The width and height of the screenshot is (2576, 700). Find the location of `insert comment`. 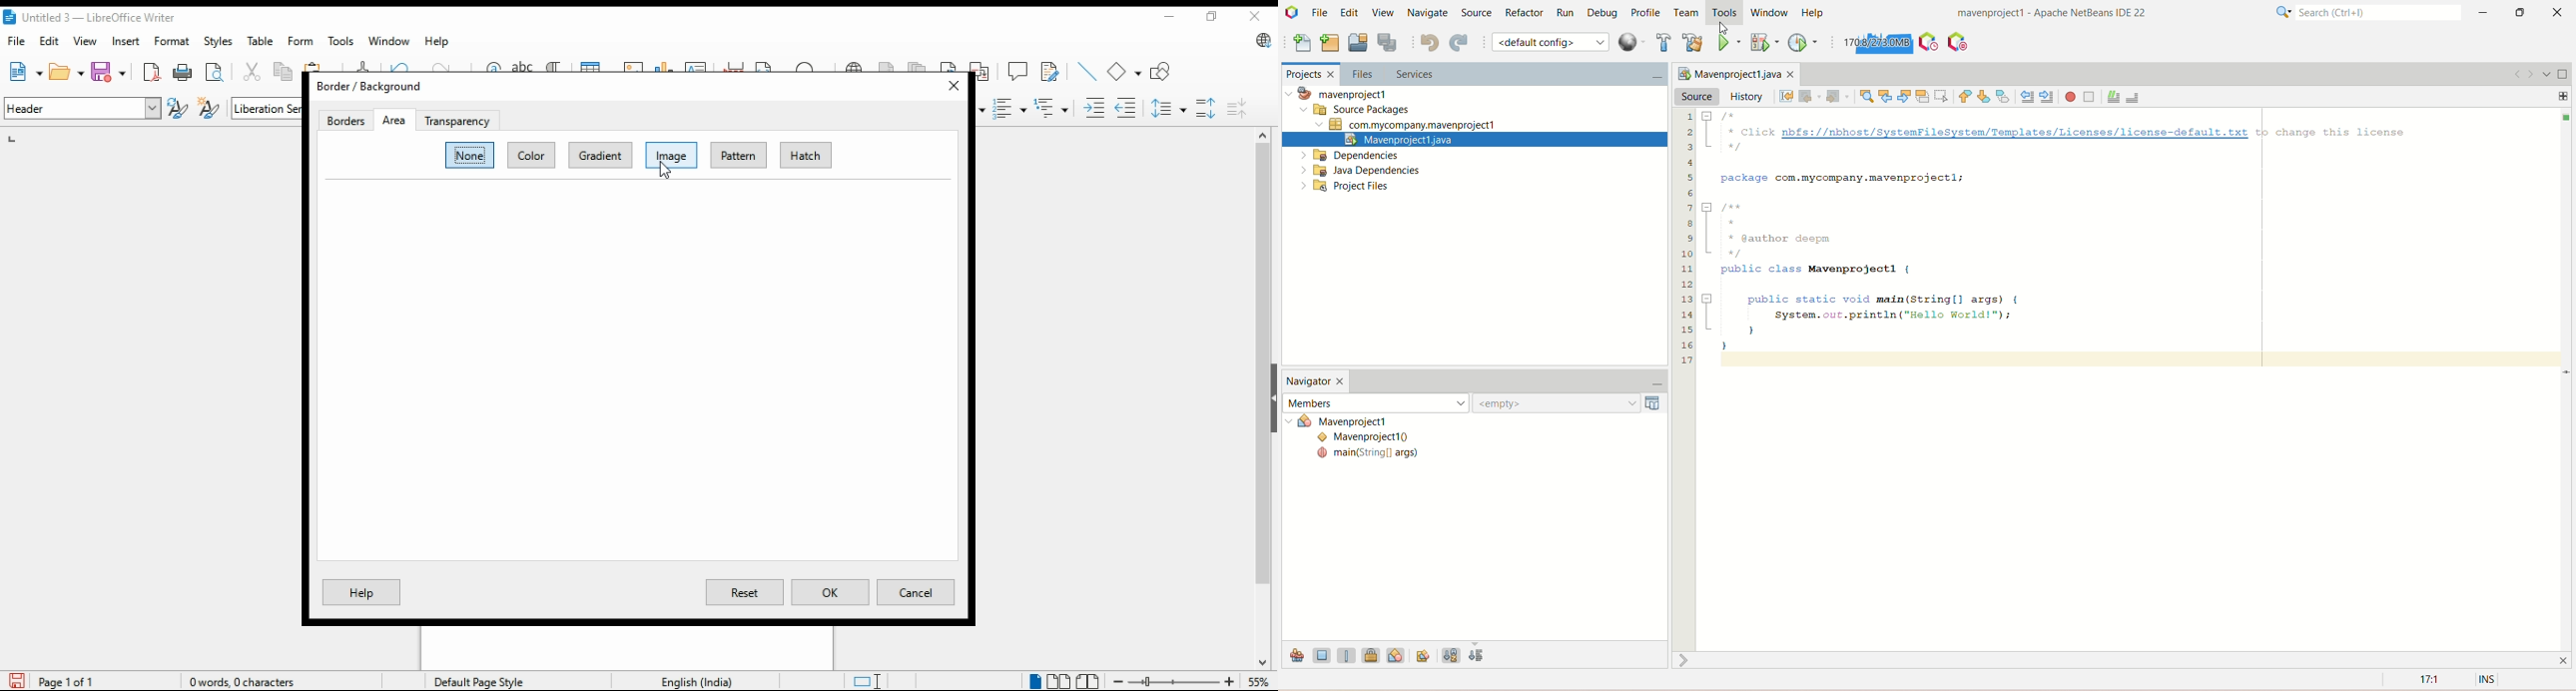

insert comment is located at coordinates (1017, 70).